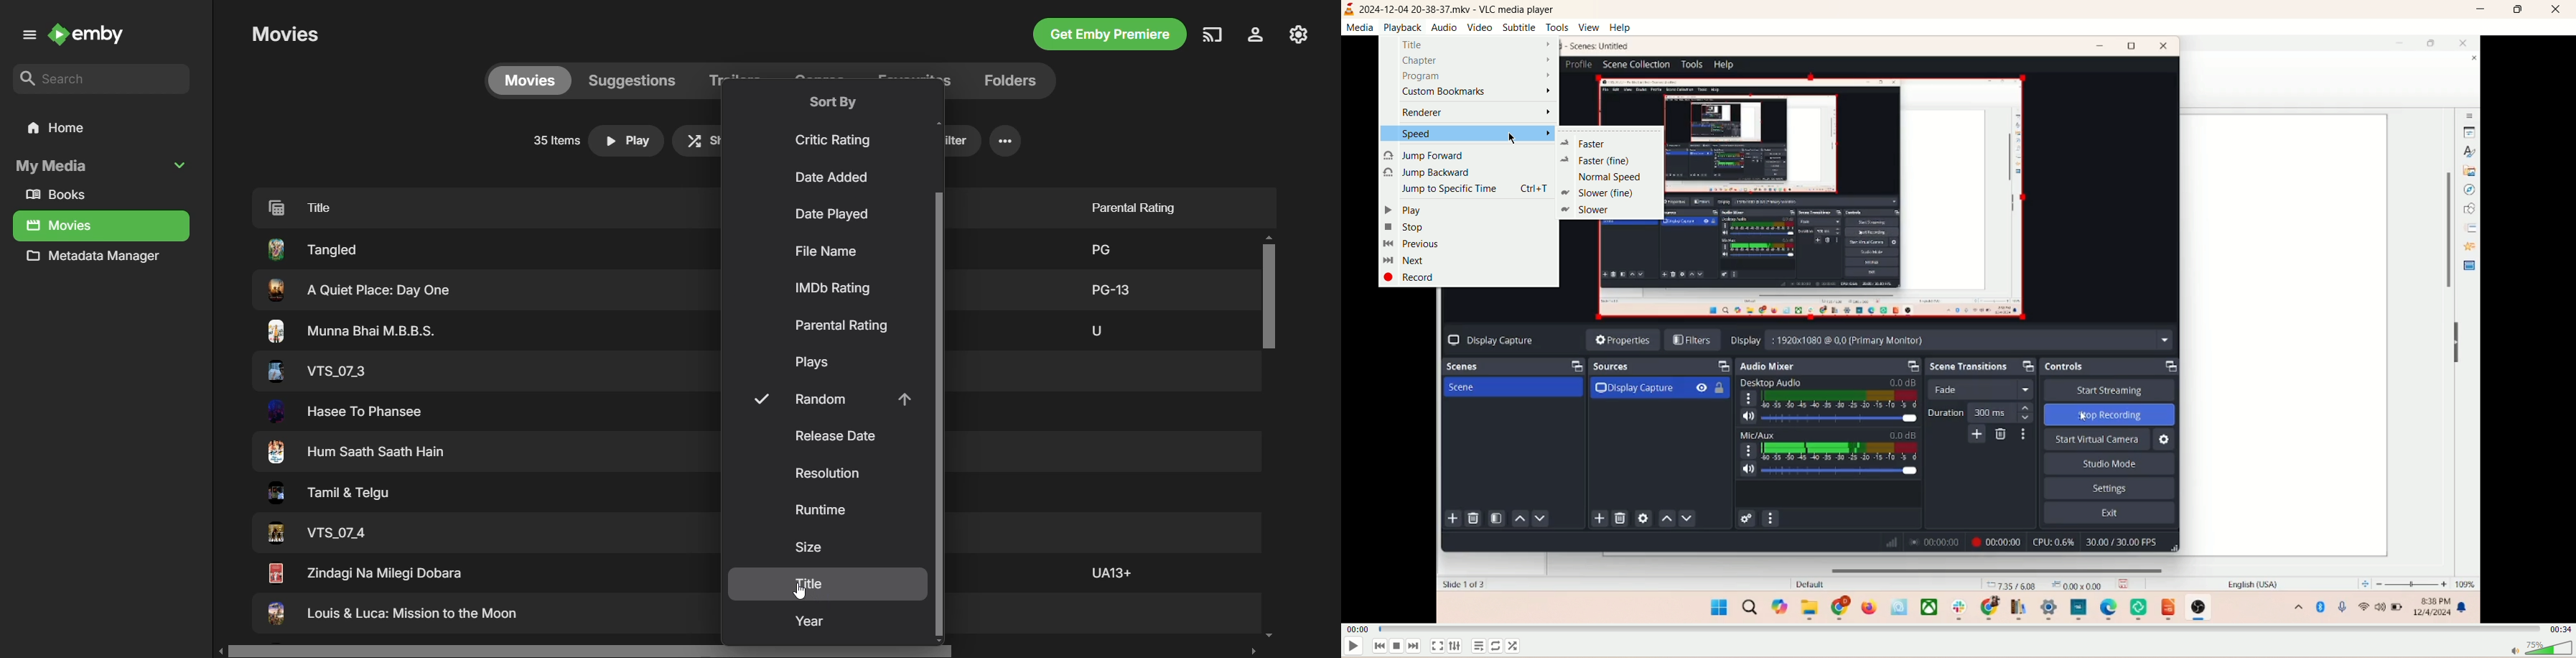 The width and height of the screenshot is (2576, 672). What do you see at coordinates (808, 547) in the screenshot?
I see `Size` at bounding box center [808, 547].